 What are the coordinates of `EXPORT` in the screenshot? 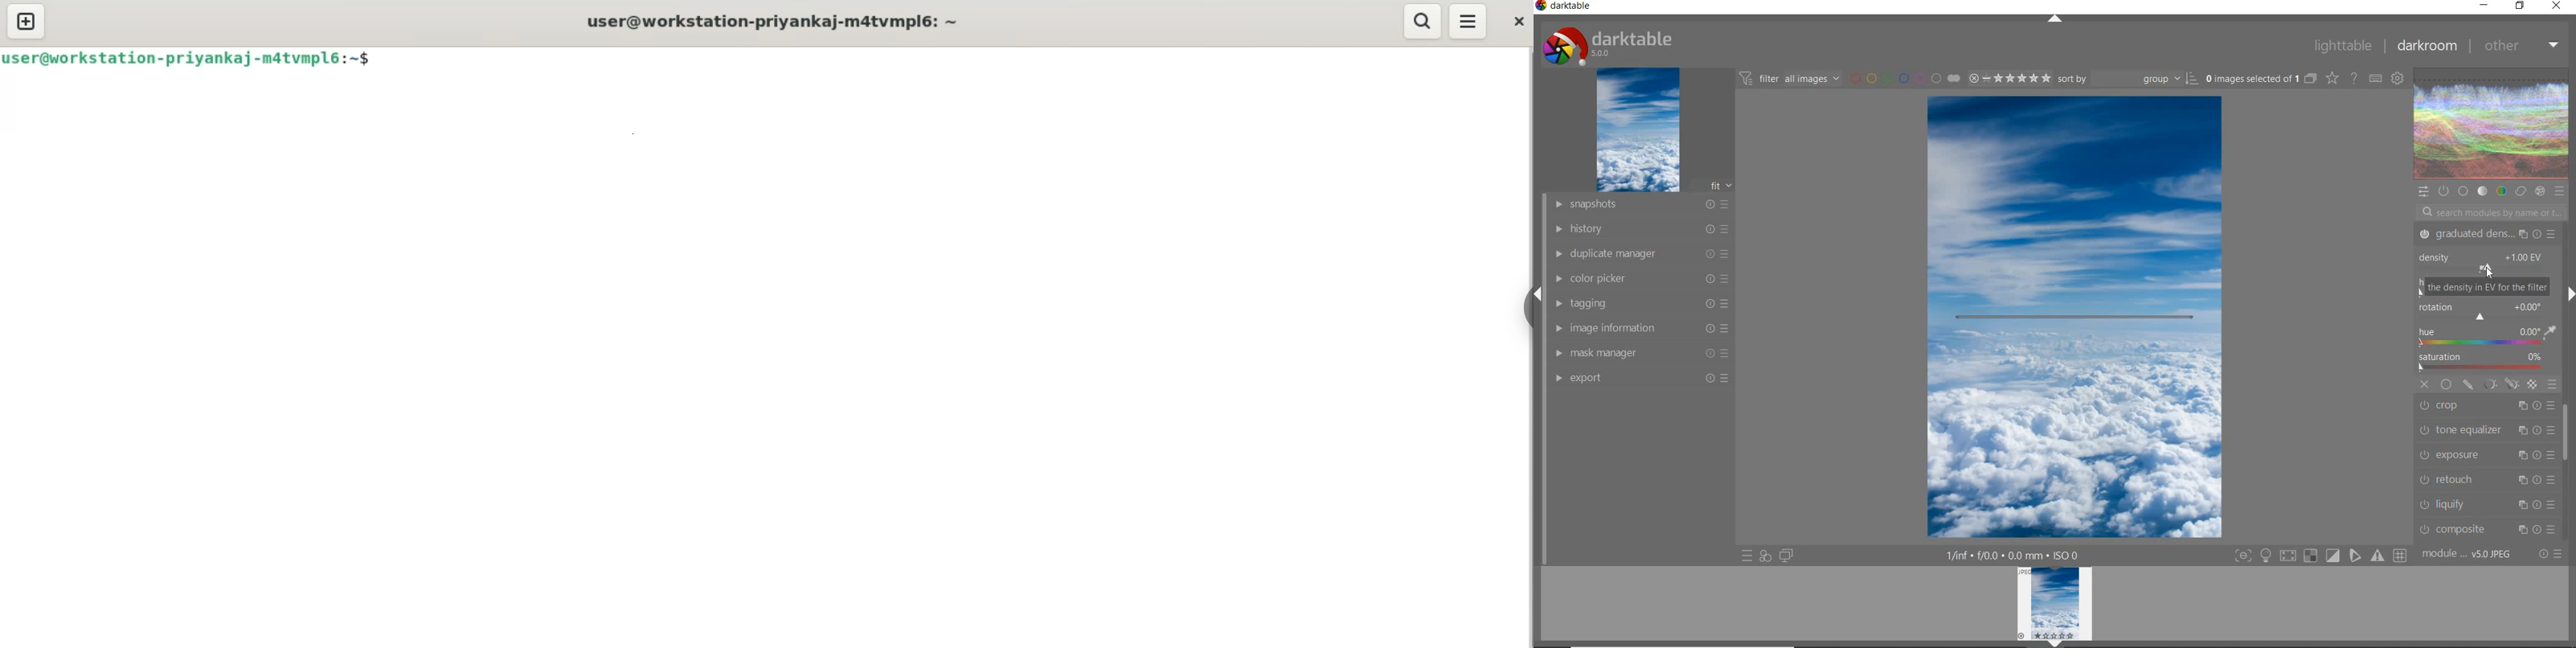 It's located at (1640, 377).